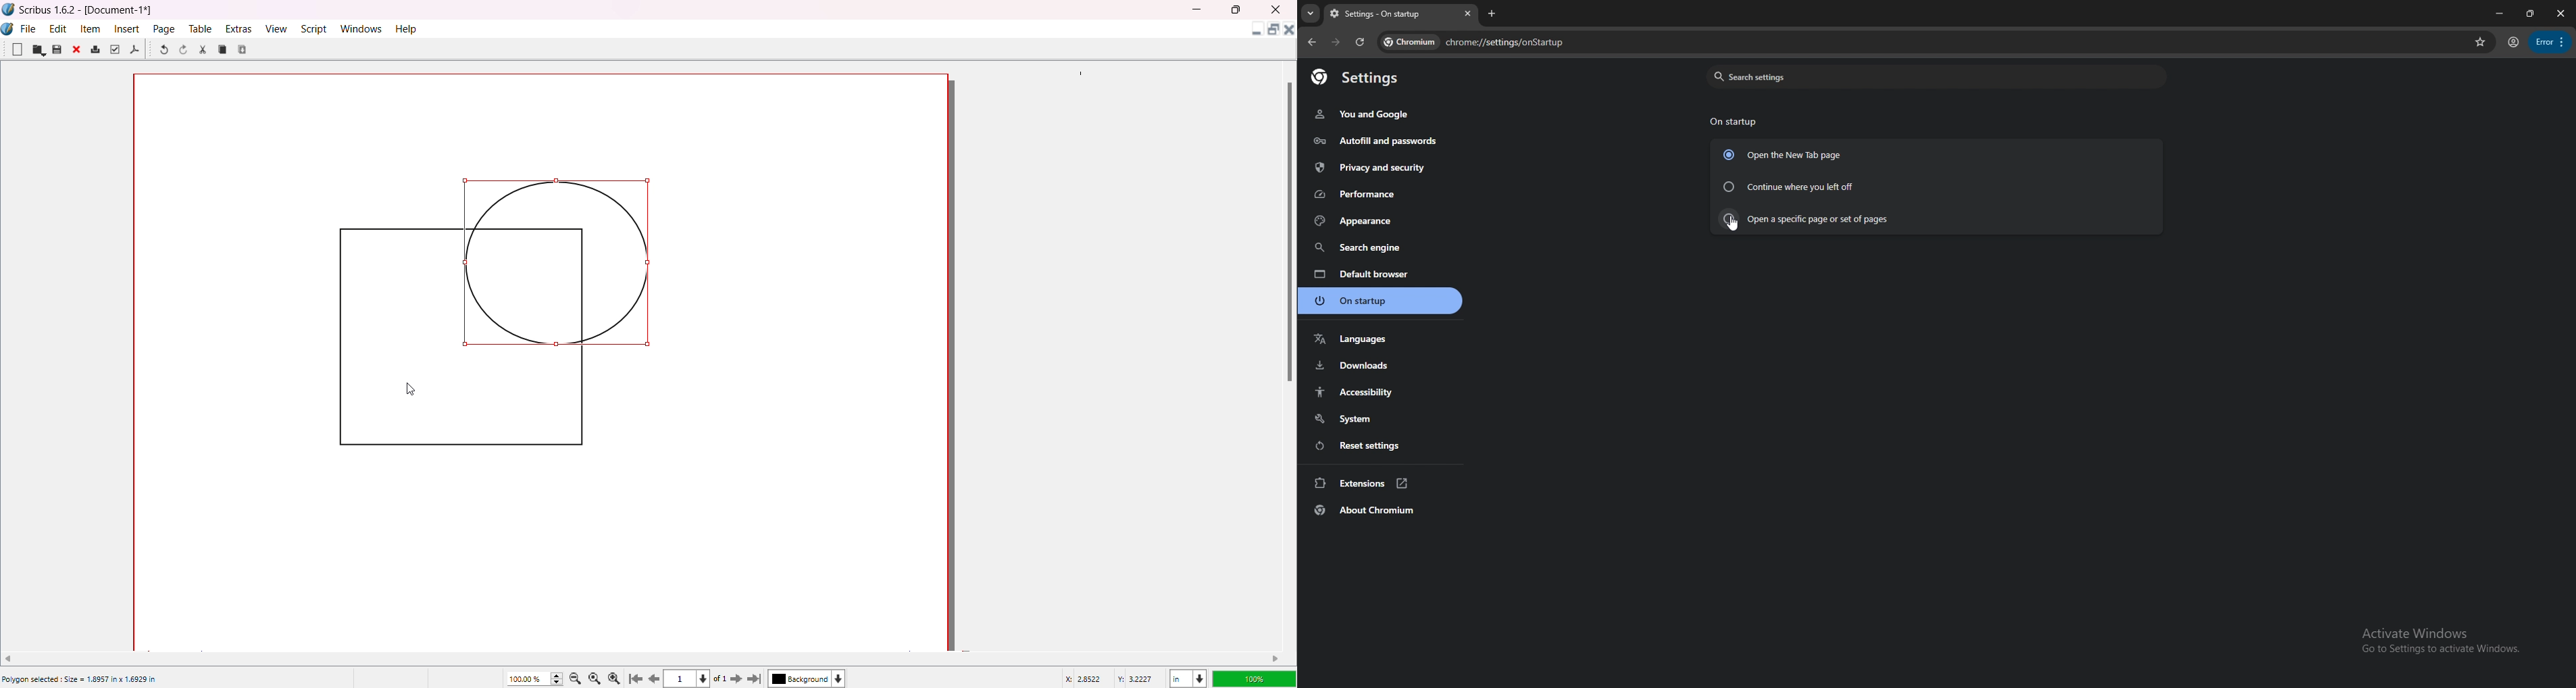 The image size is (2576, 700). Describe the element at coordinates (186, 51) in the screenshot. I see `Redo` at that location.